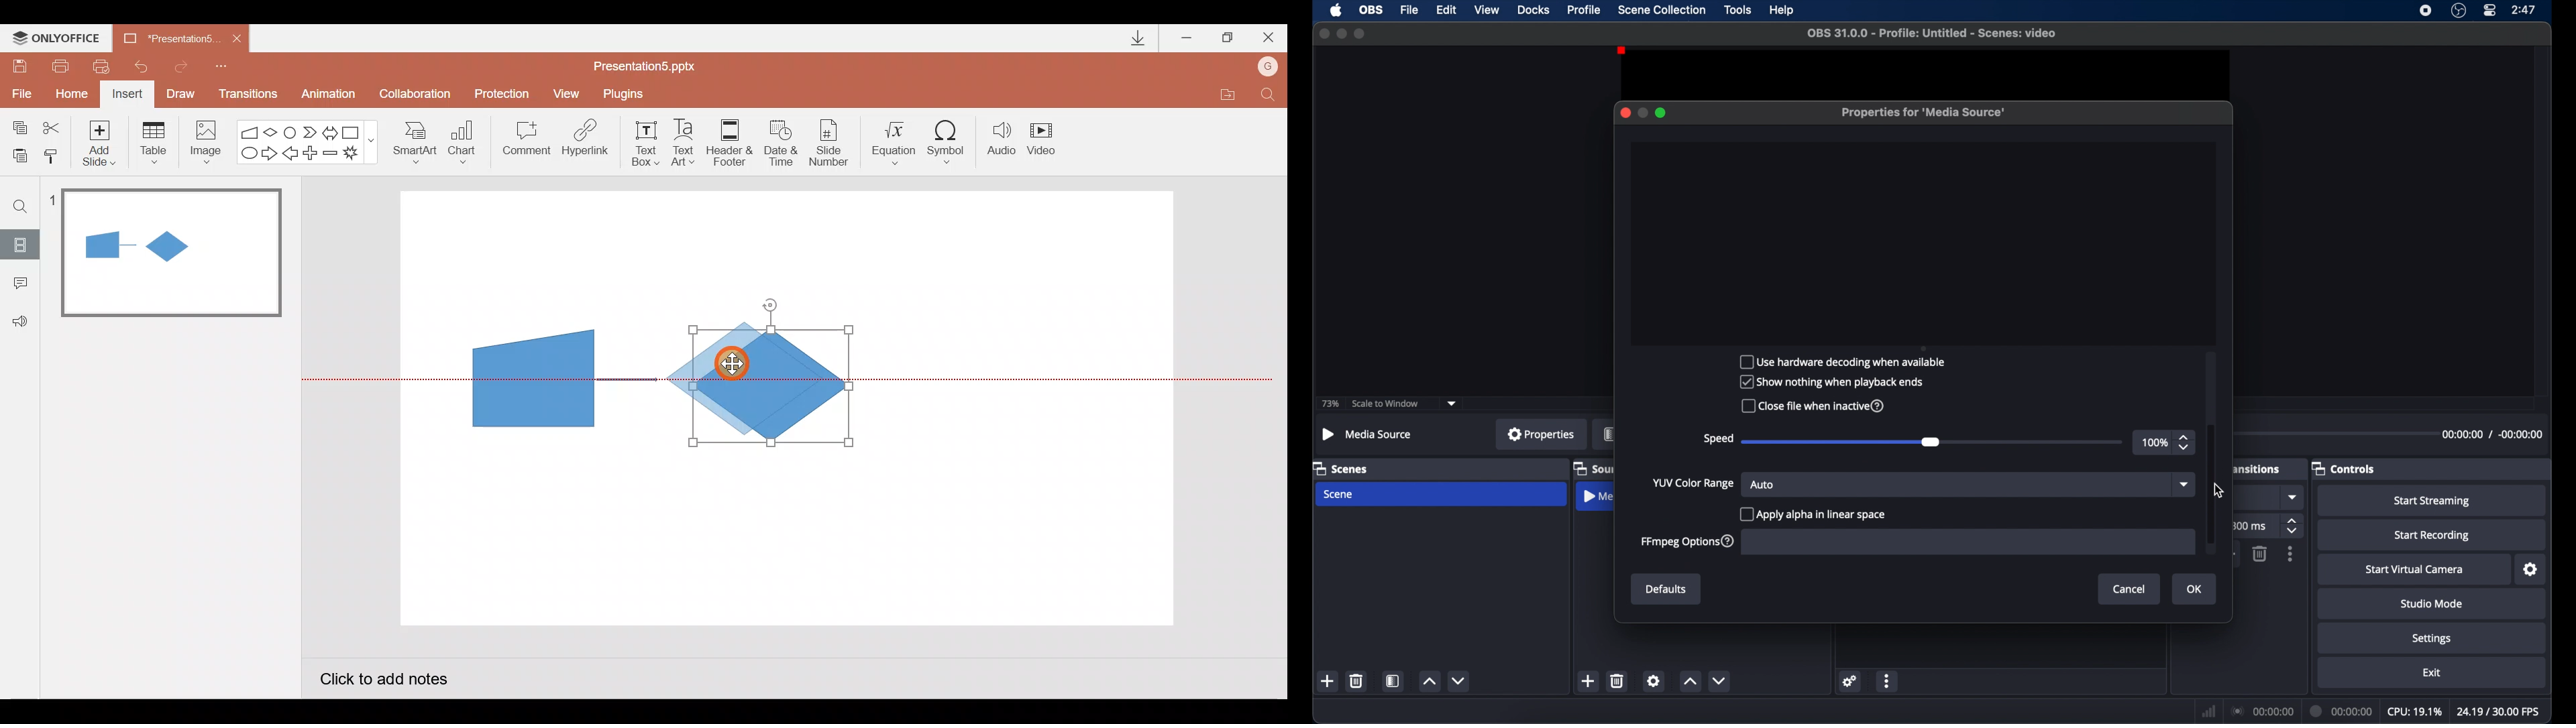 The height and width of the screenshot is (728, 2576). Describe the element at coordinates (1340, 34) in the screenshot. I see `minimize` at that location.